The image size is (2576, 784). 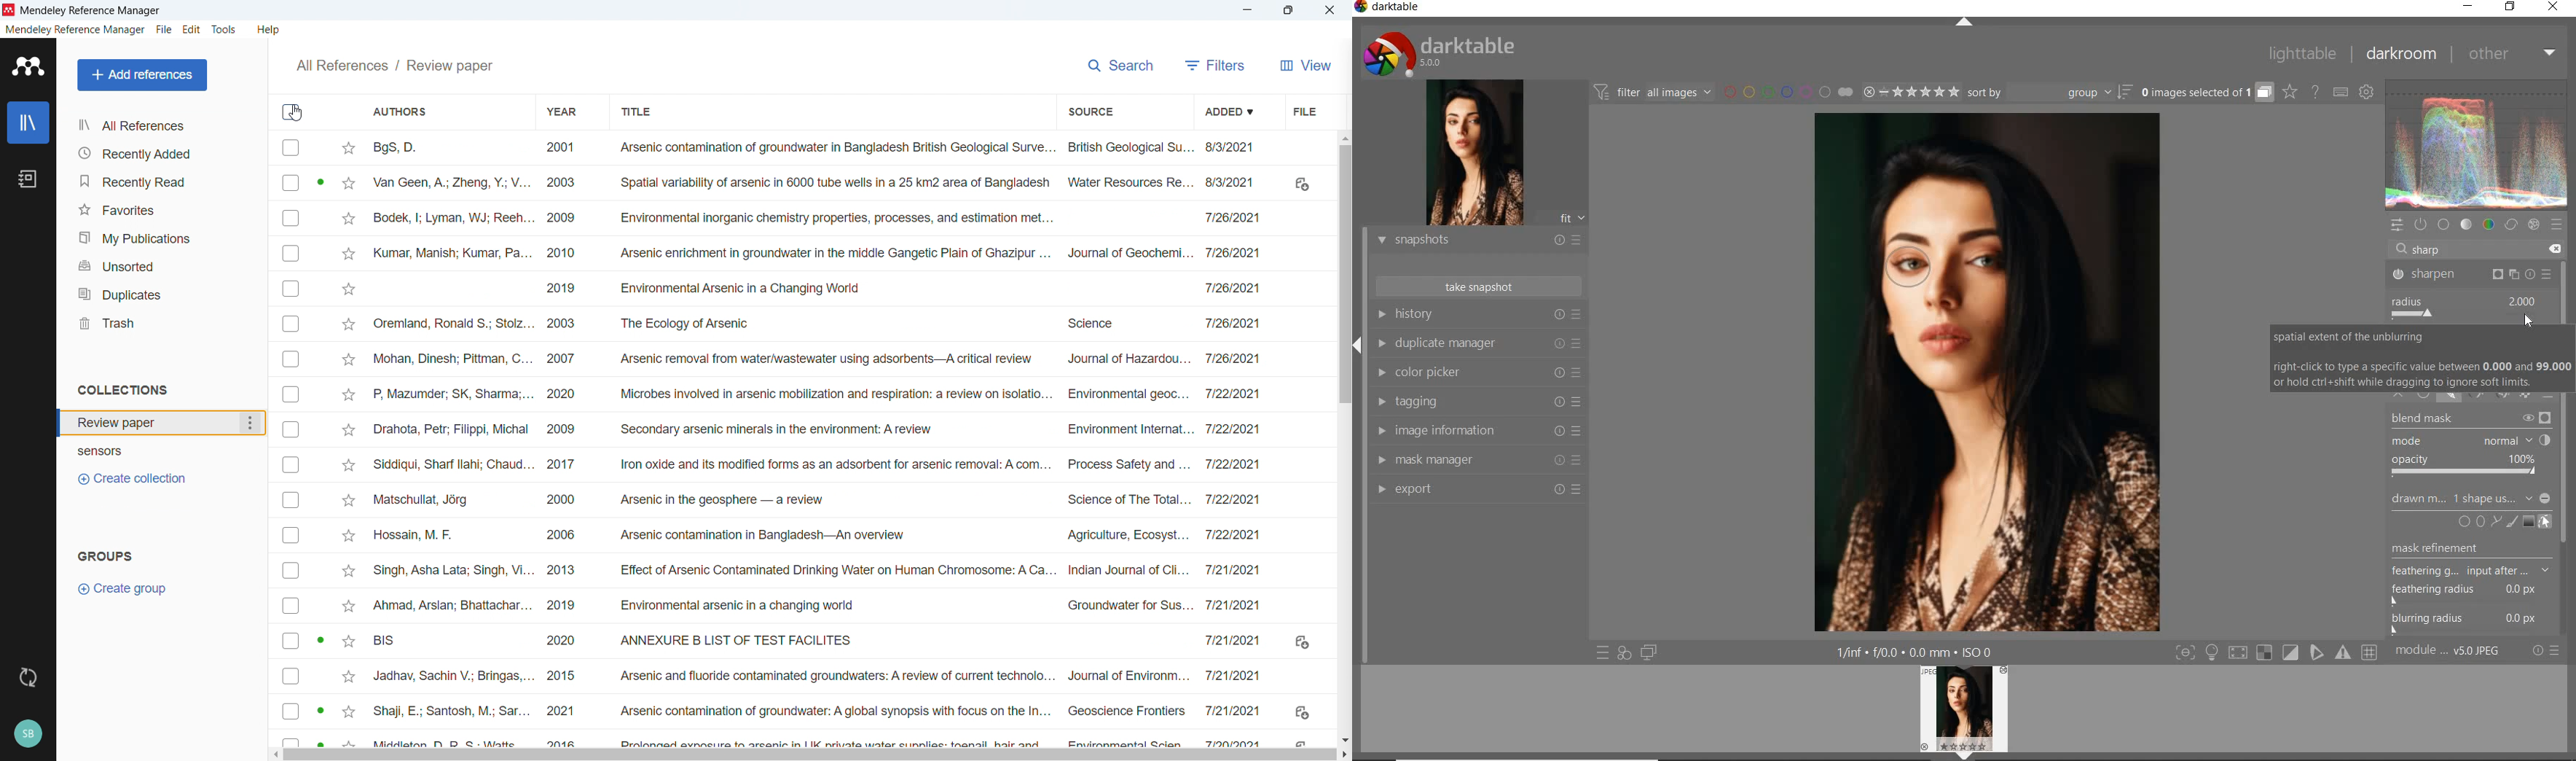 What do you see at coordinates (2466, 225) in the screenshot?
I see `tone` at bounding box center [2466, 225].